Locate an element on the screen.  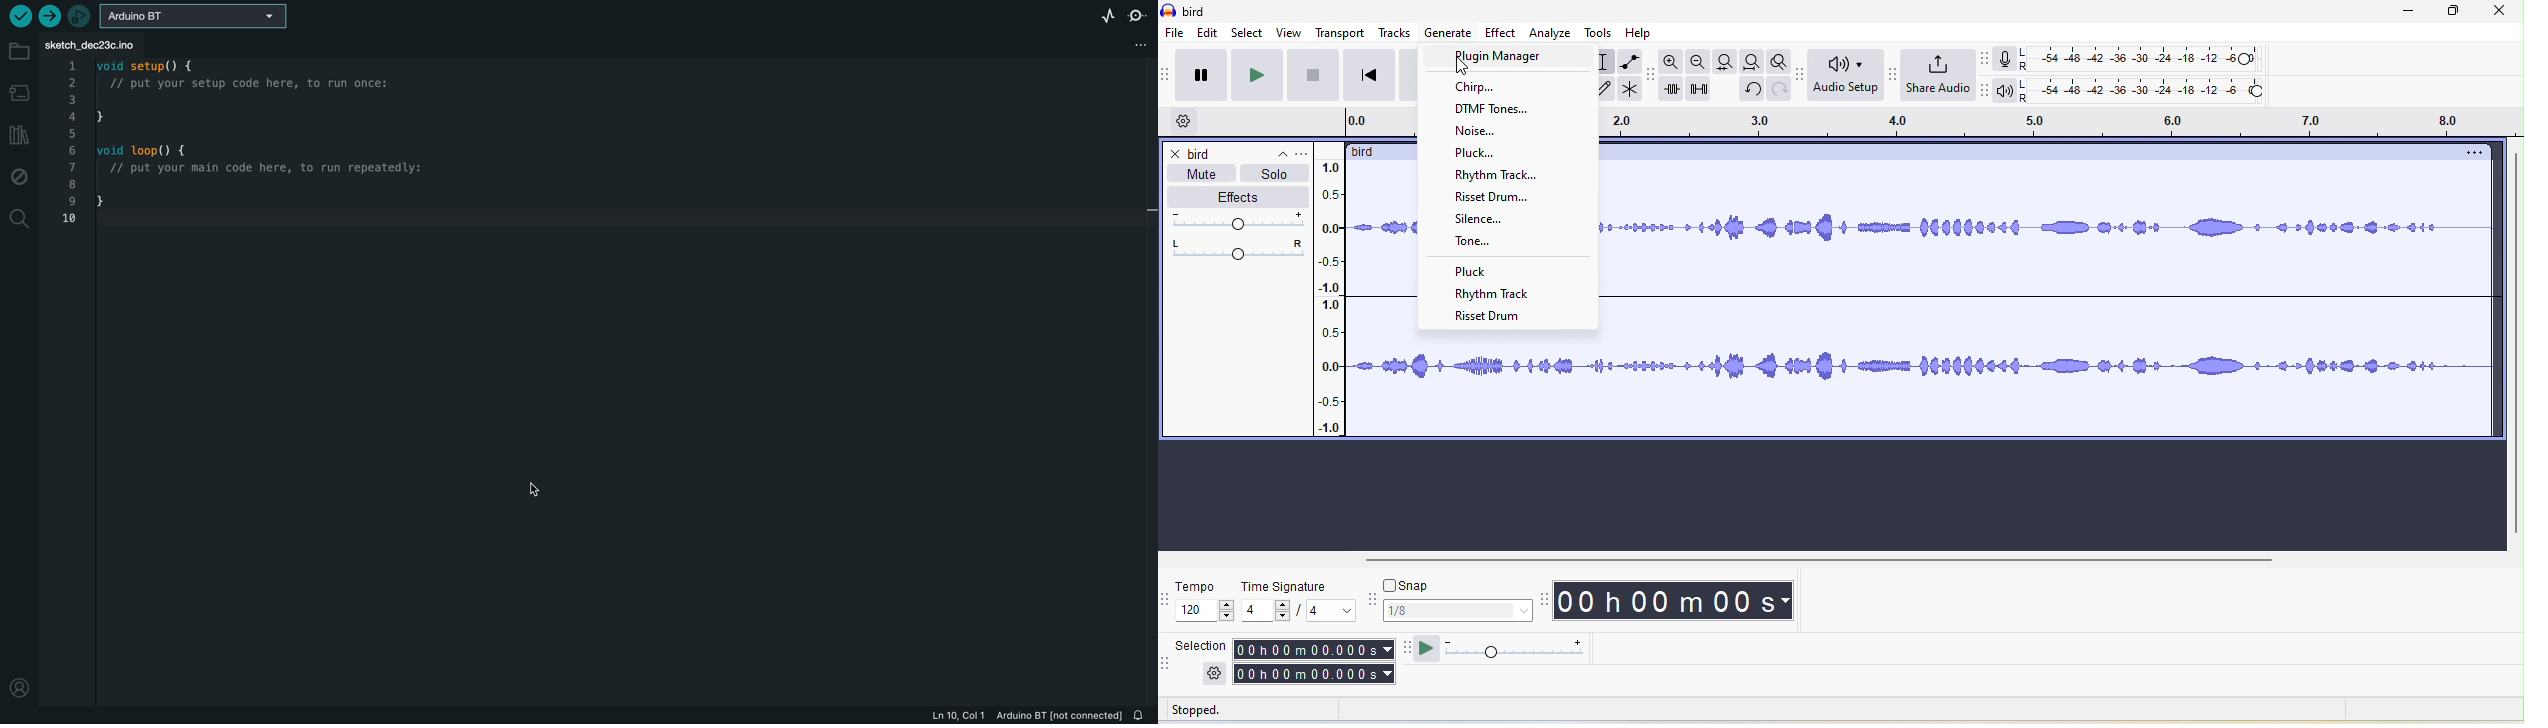
audacity snapping toolbar is located at coordinates (1371, 601).